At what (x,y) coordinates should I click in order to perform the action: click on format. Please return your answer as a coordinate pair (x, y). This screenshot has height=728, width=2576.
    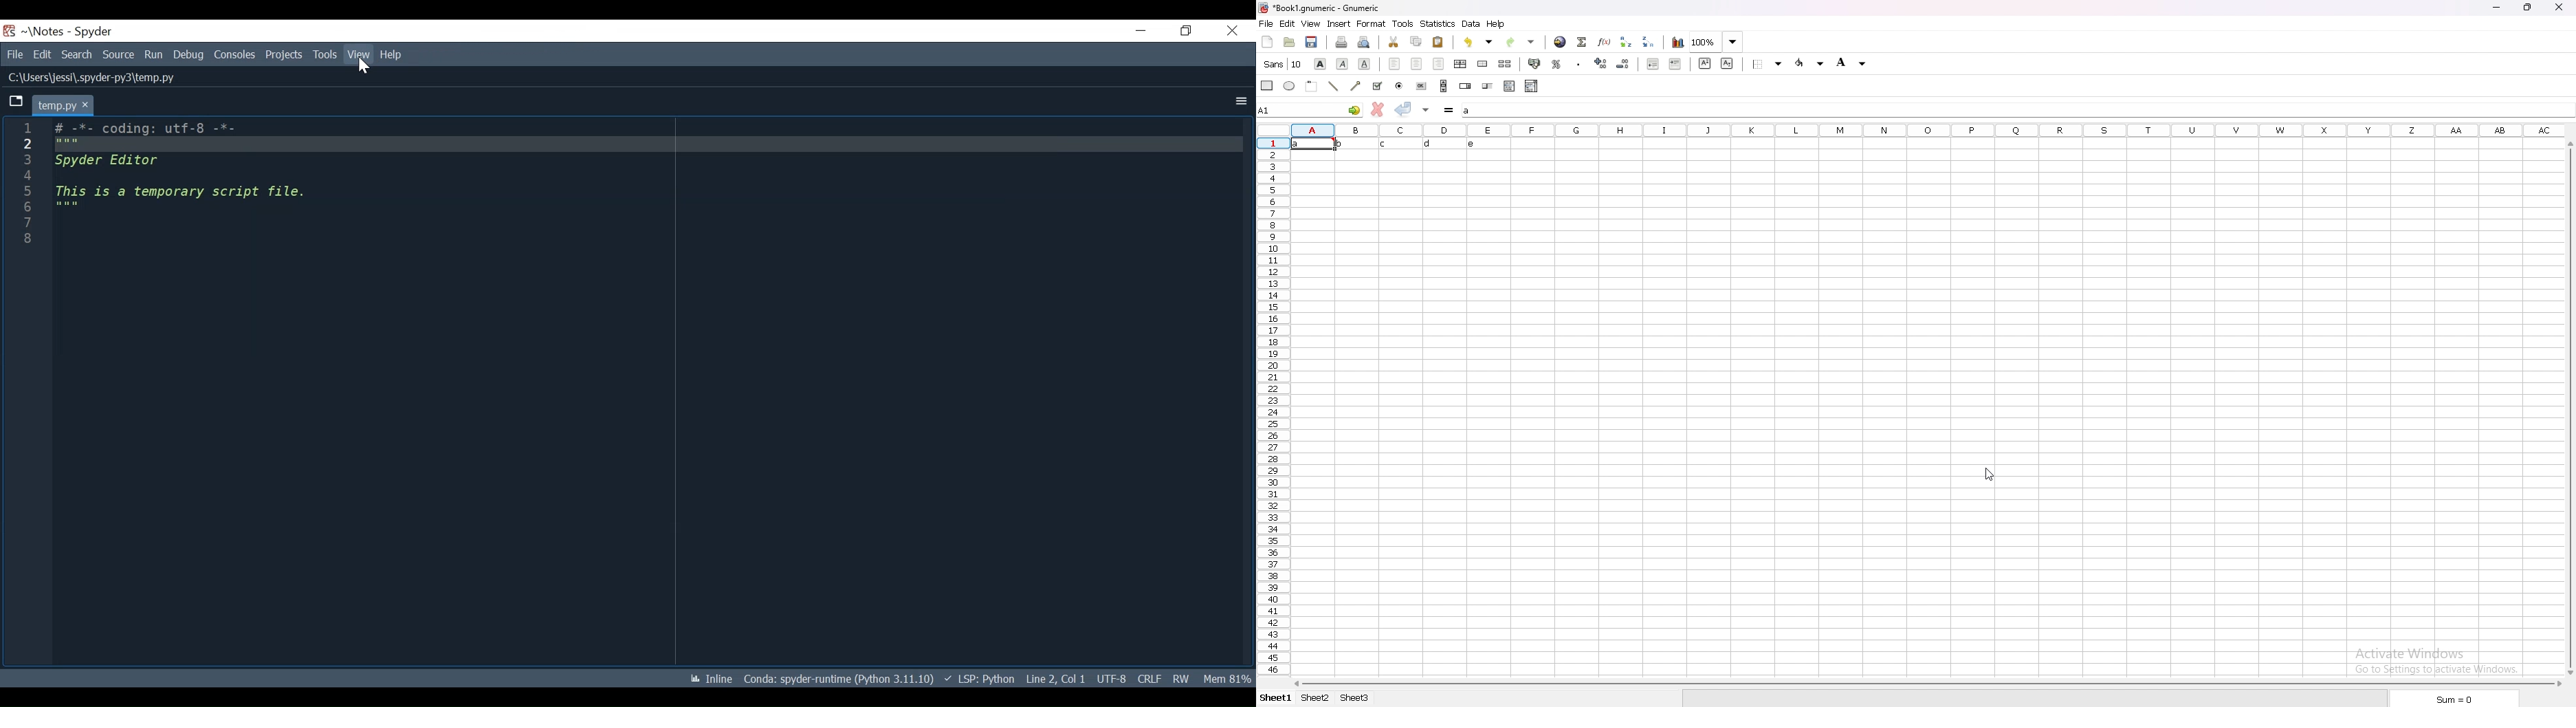
    Looking at the image, I should click on (1371, 23).